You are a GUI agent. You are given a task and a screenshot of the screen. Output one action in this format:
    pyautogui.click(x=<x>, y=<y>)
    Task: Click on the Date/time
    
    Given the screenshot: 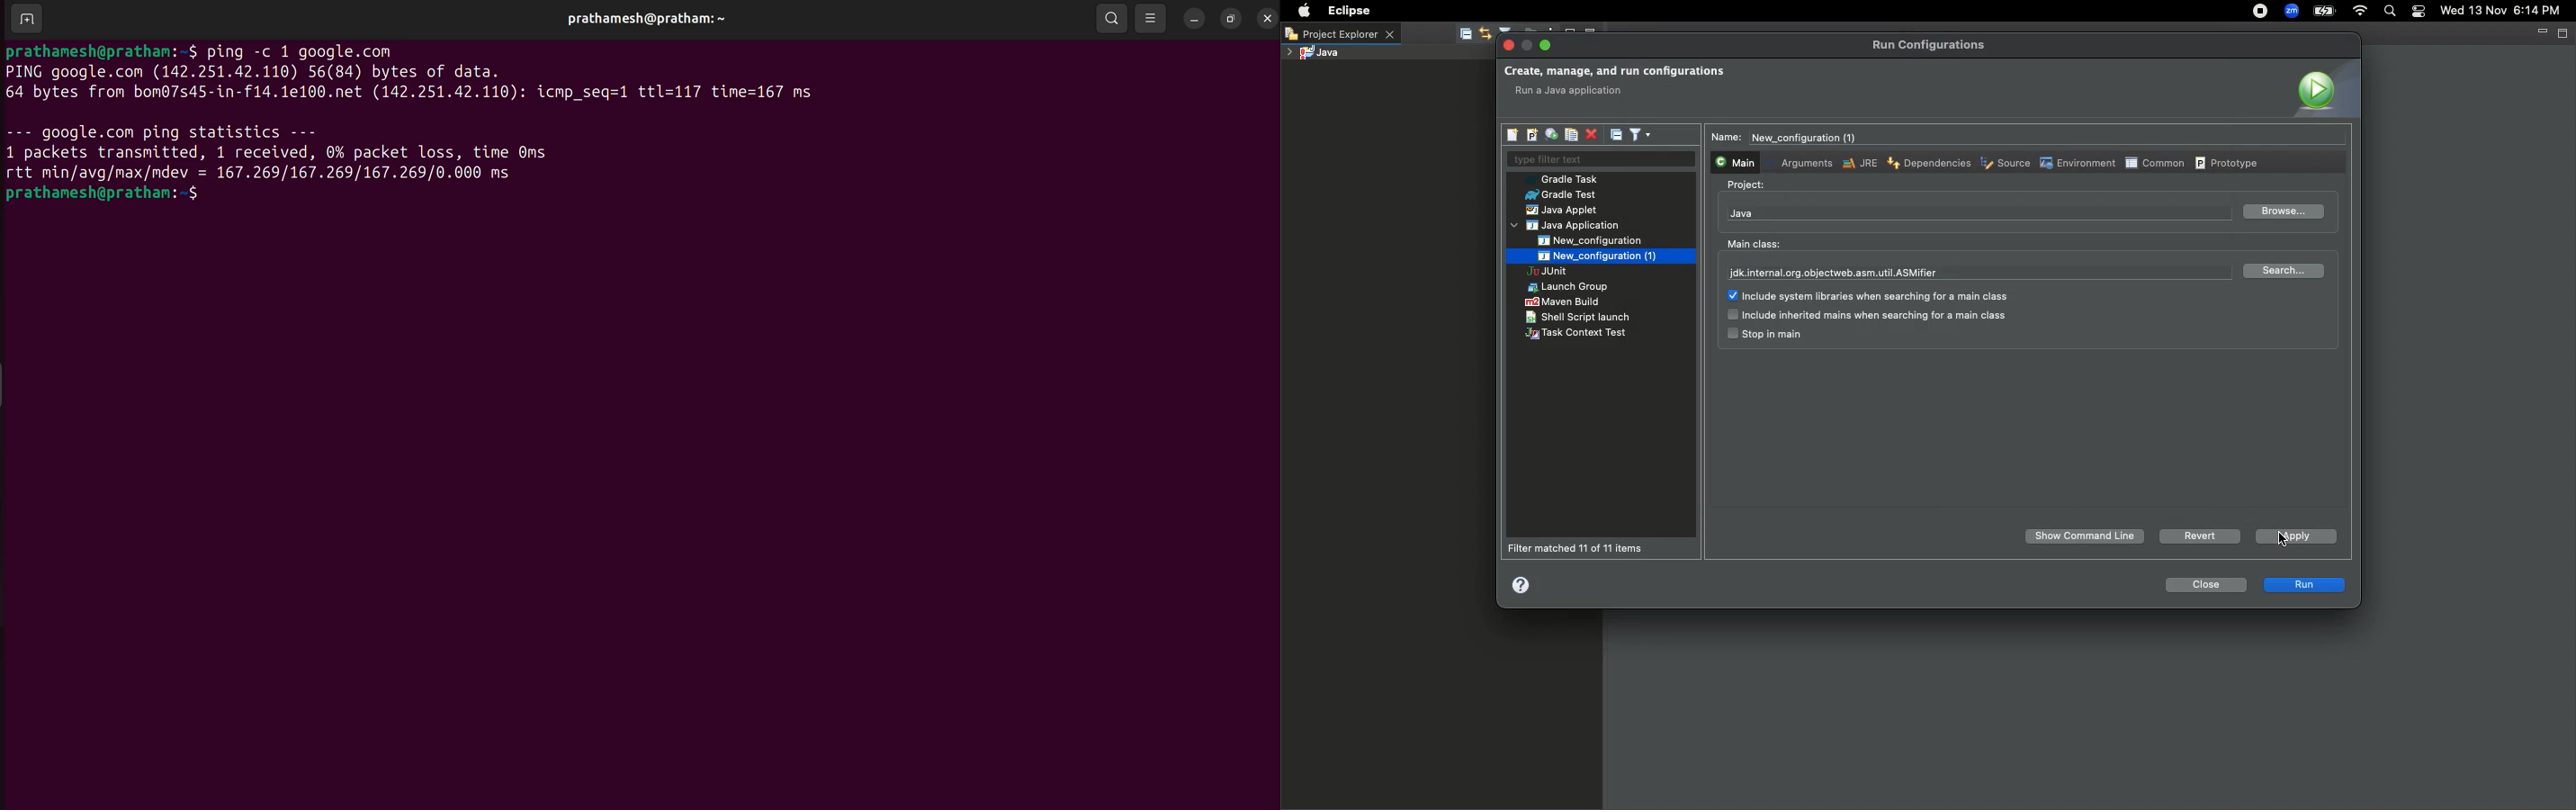 What is the action you would take?
    pyautogui.click(x=2508, y=10)
    